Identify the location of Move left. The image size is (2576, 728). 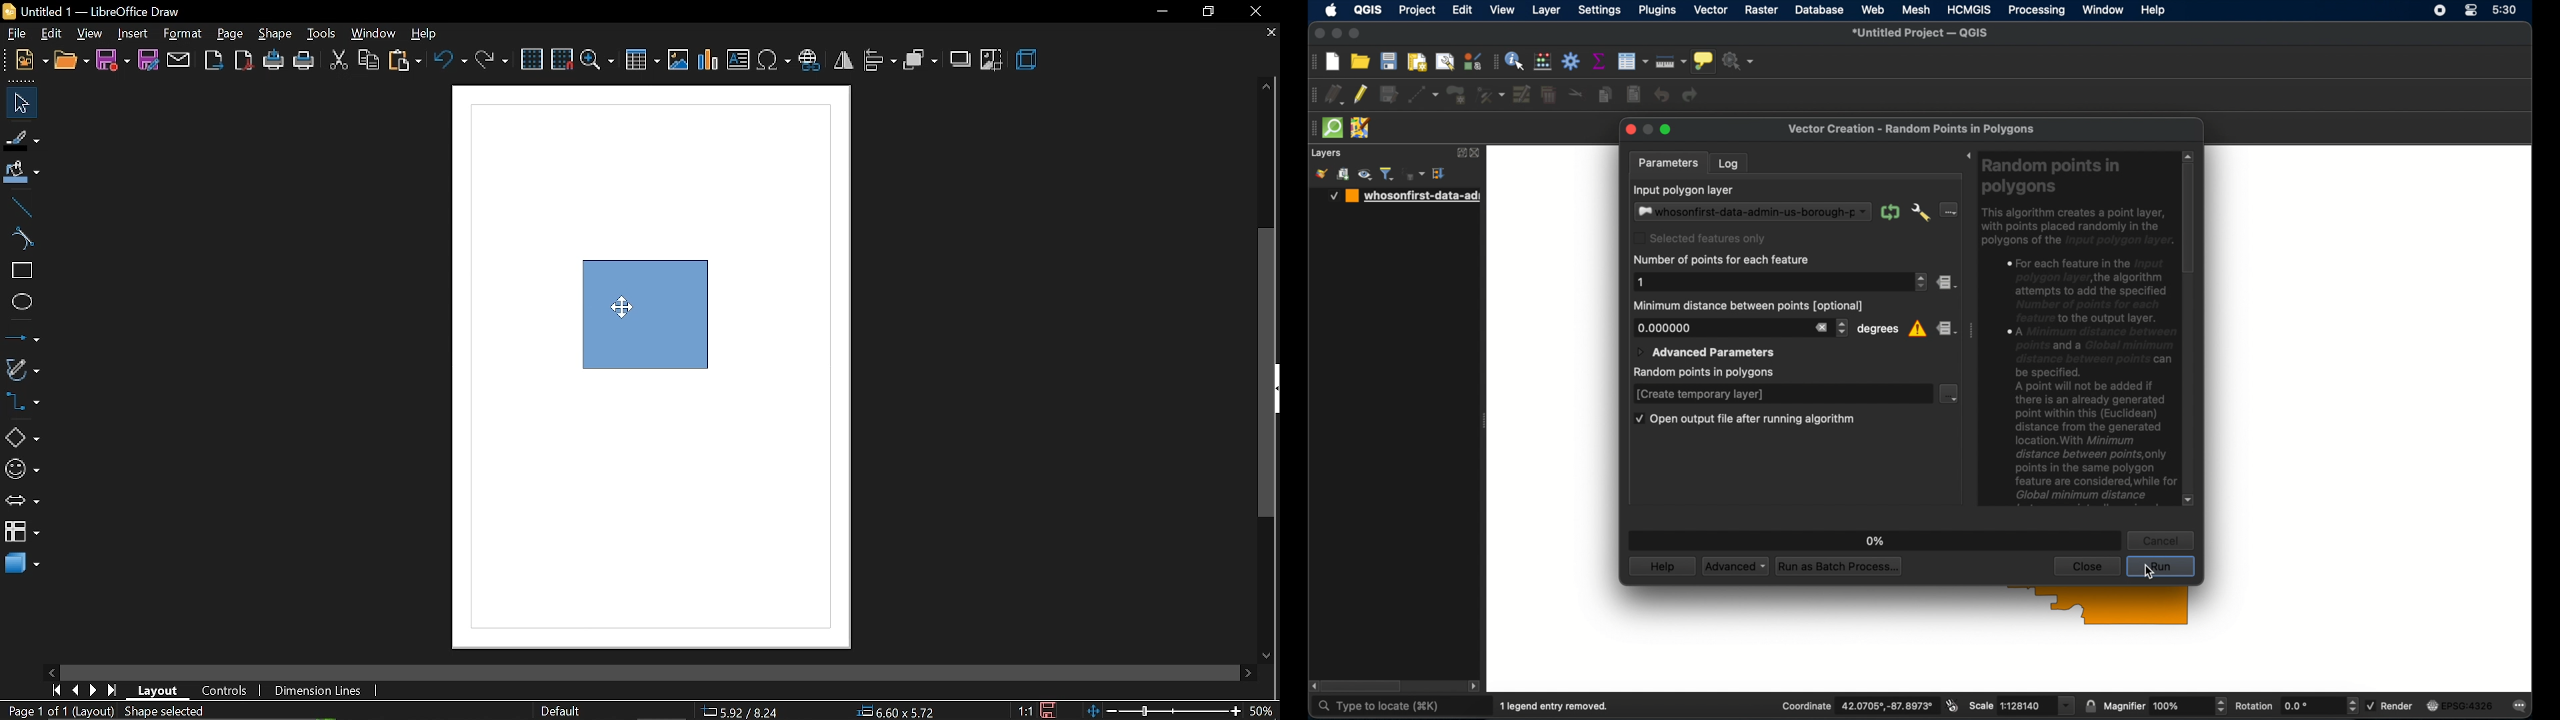
(54, 670).